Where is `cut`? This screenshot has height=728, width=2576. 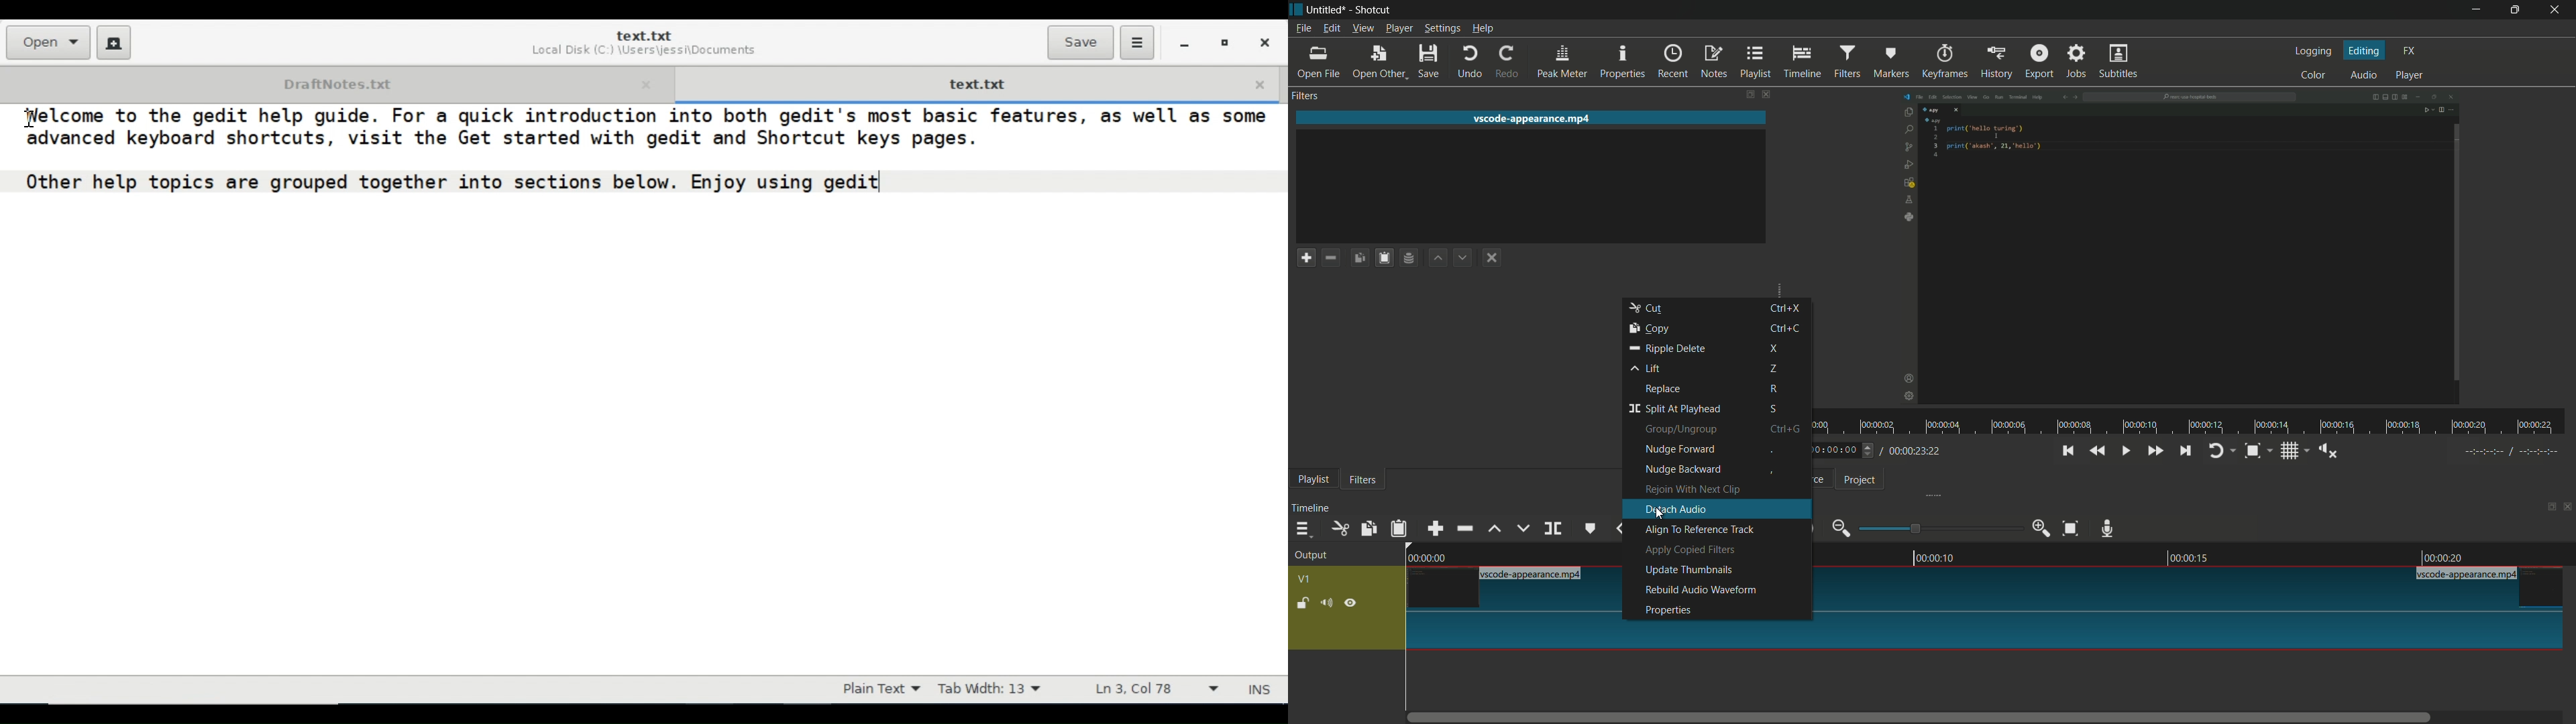
cut is located at coordinates (1648, 309).